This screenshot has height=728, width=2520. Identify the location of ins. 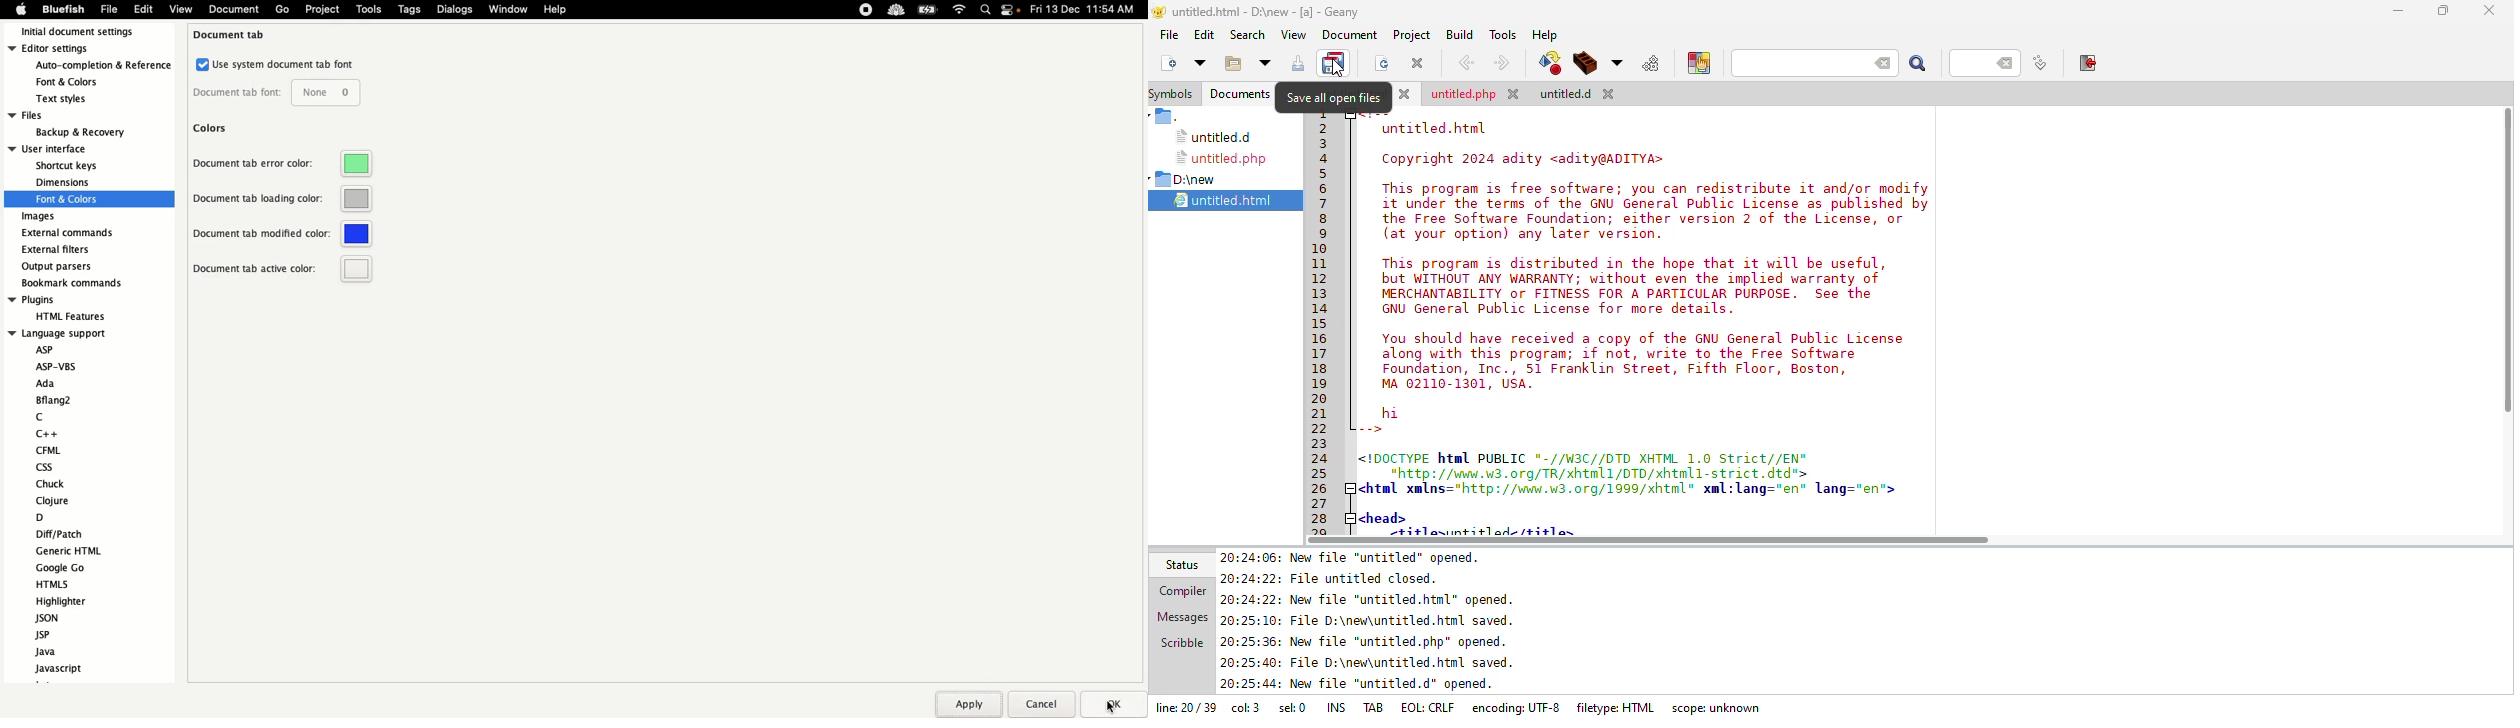
(1338, 708).